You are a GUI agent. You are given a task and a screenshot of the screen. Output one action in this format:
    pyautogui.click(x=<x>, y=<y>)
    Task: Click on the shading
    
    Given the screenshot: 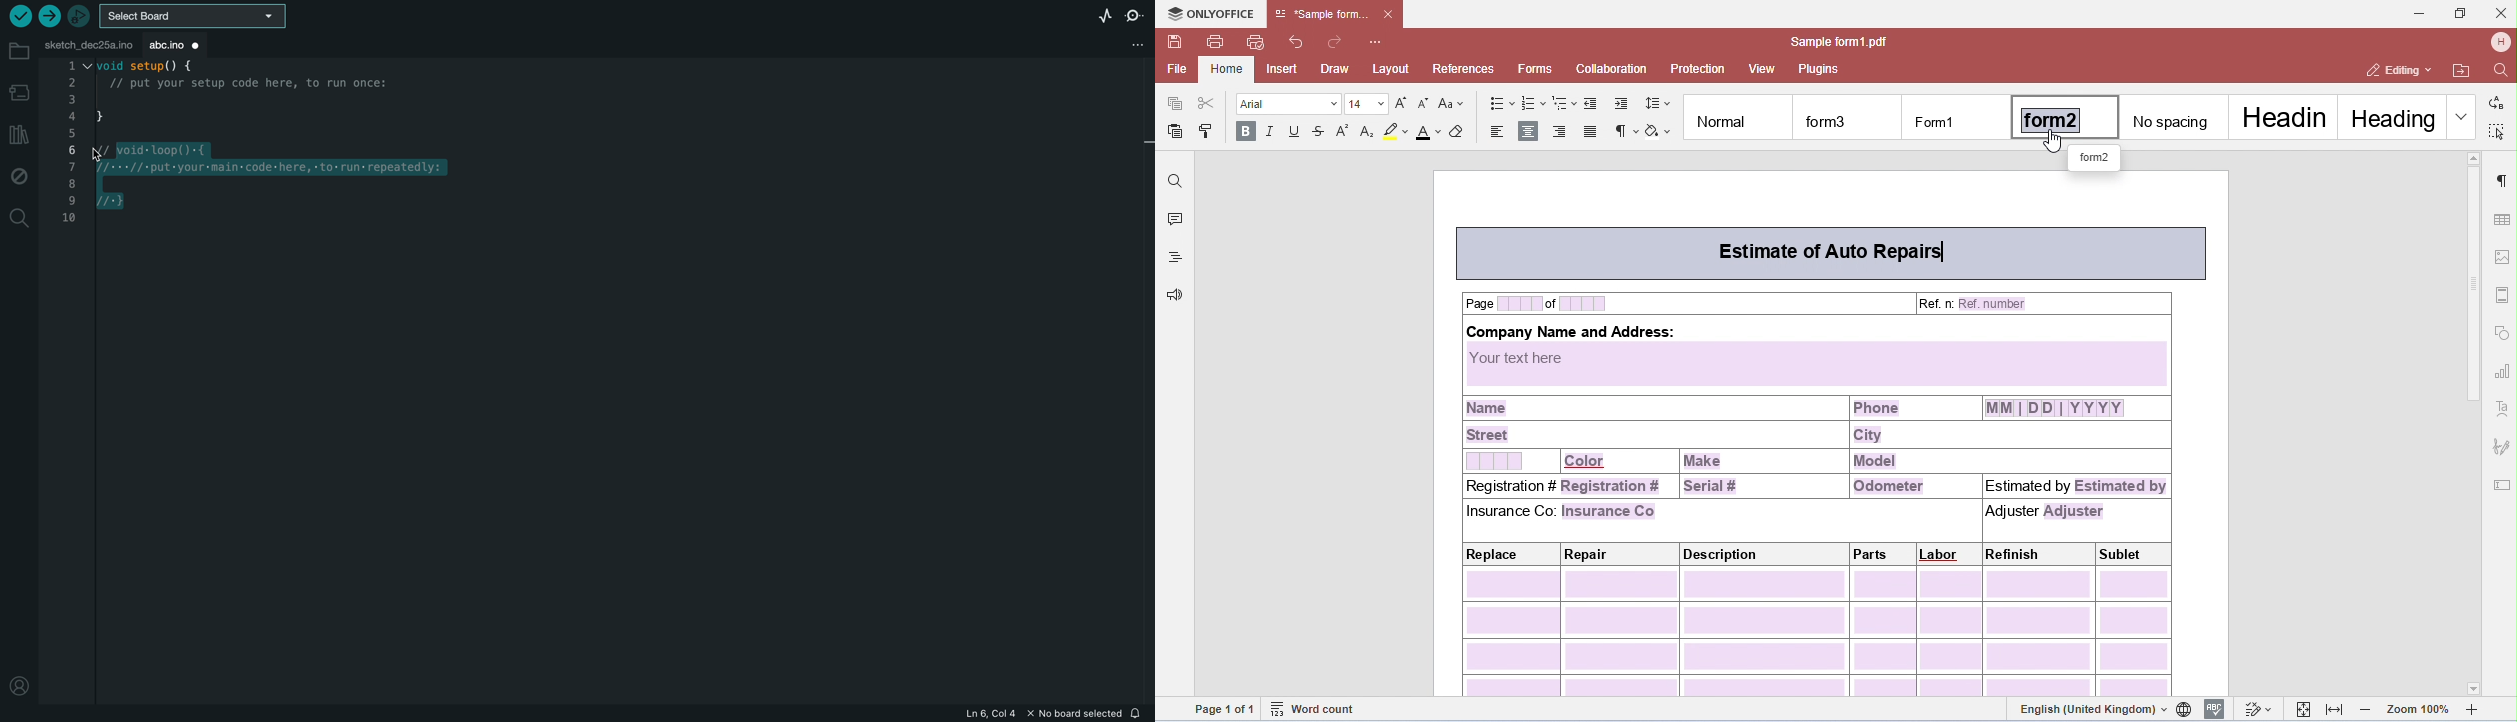 What is the action you would take?
    pyautogui.click(x=1659, y=132)
    